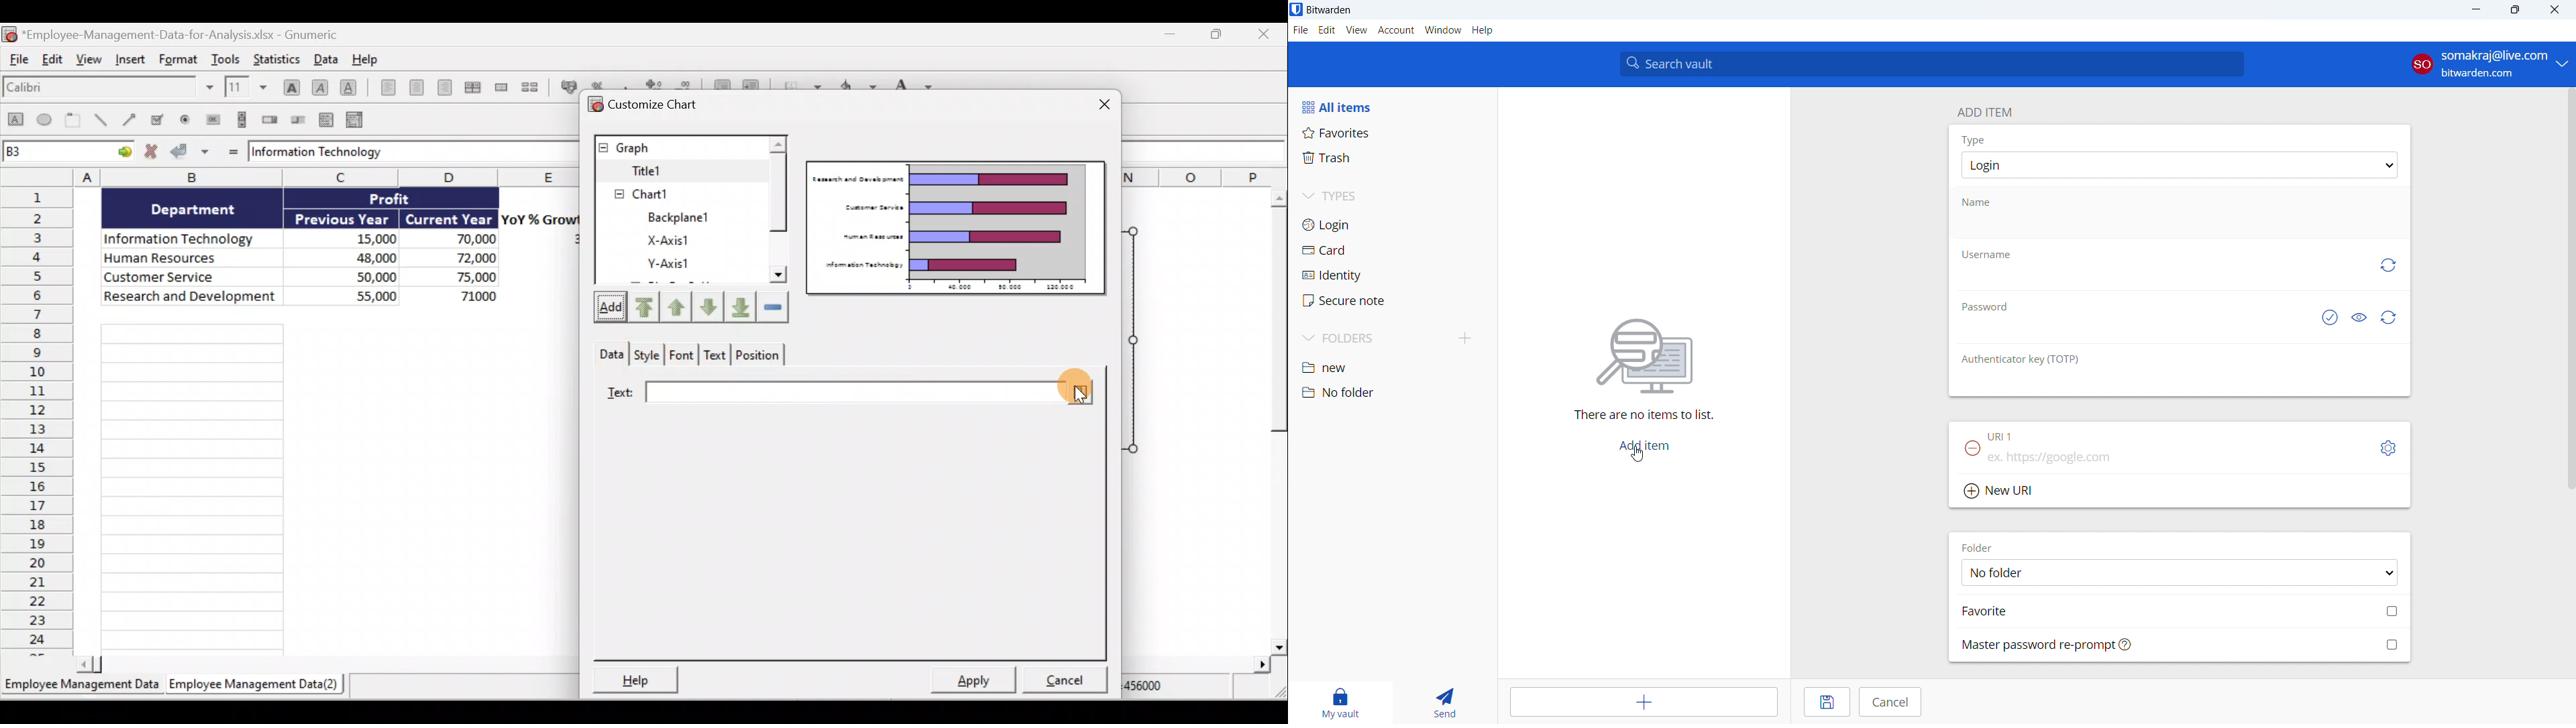 This screenshot has width=2576, height=728. Describe the element at coordinates (678, 306) in the screenshot. I see `Move upward` at that location.